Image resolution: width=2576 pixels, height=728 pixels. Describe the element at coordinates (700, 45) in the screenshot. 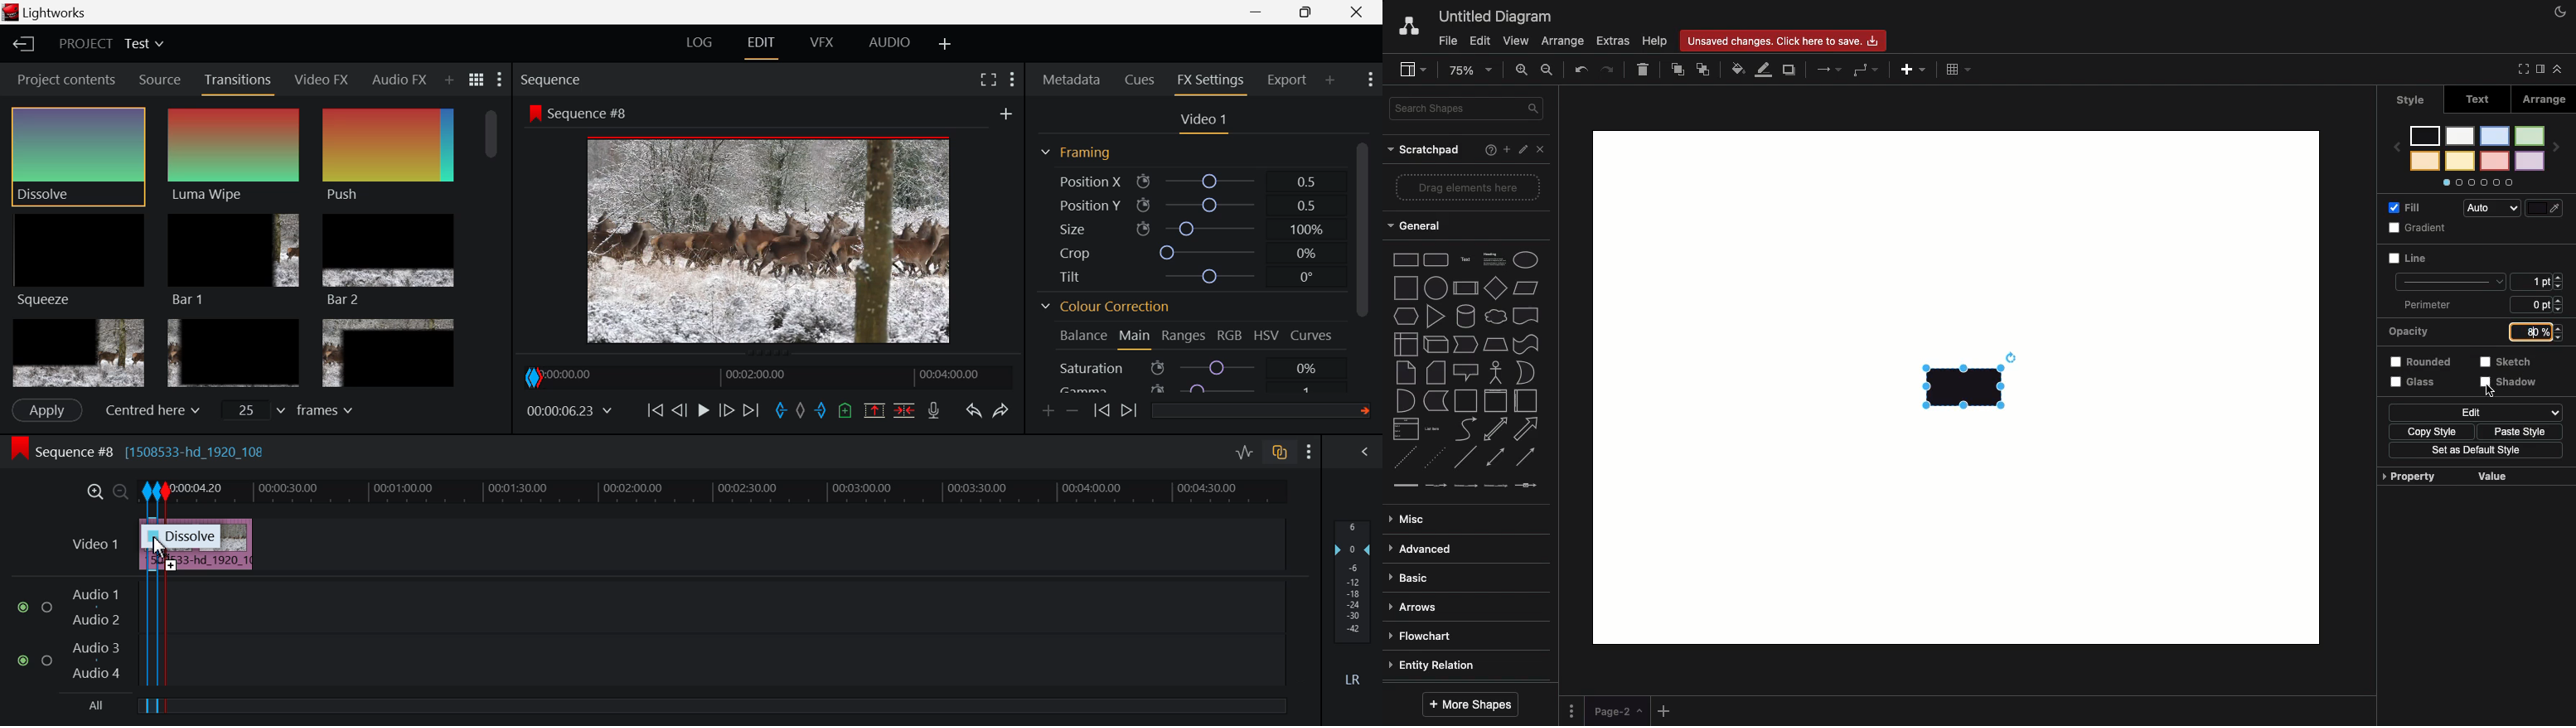

I see `LOG` at that location.